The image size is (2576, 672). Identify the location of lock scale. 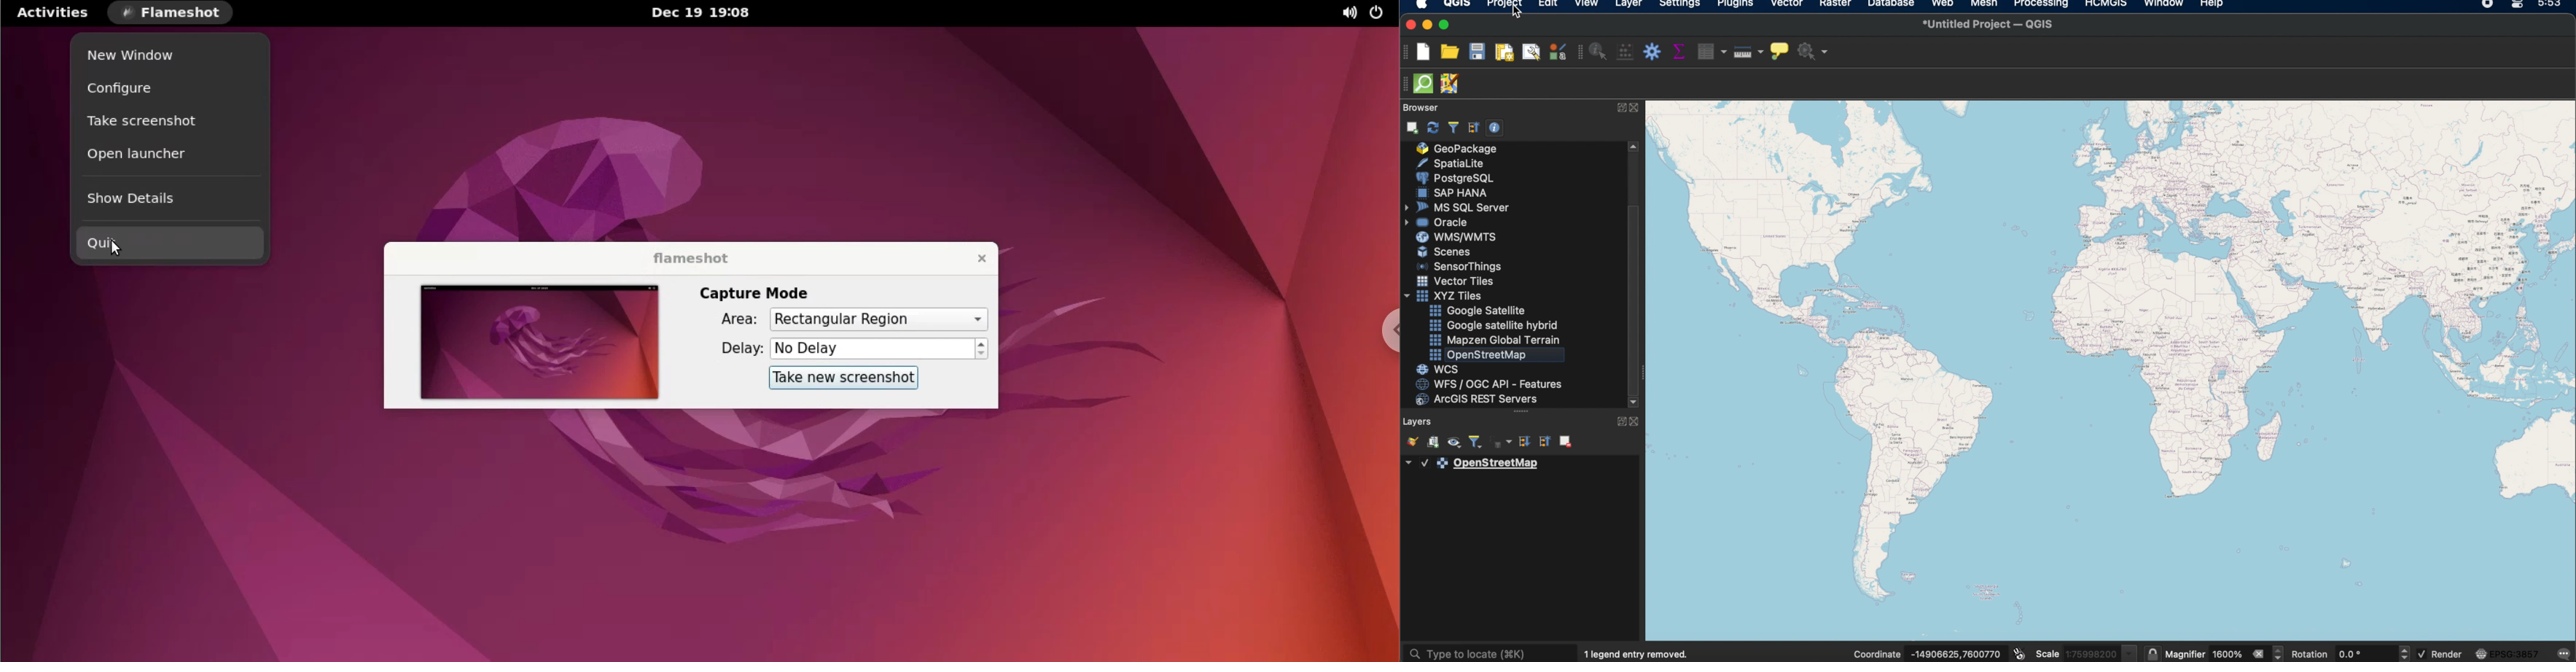
(2153, 652).